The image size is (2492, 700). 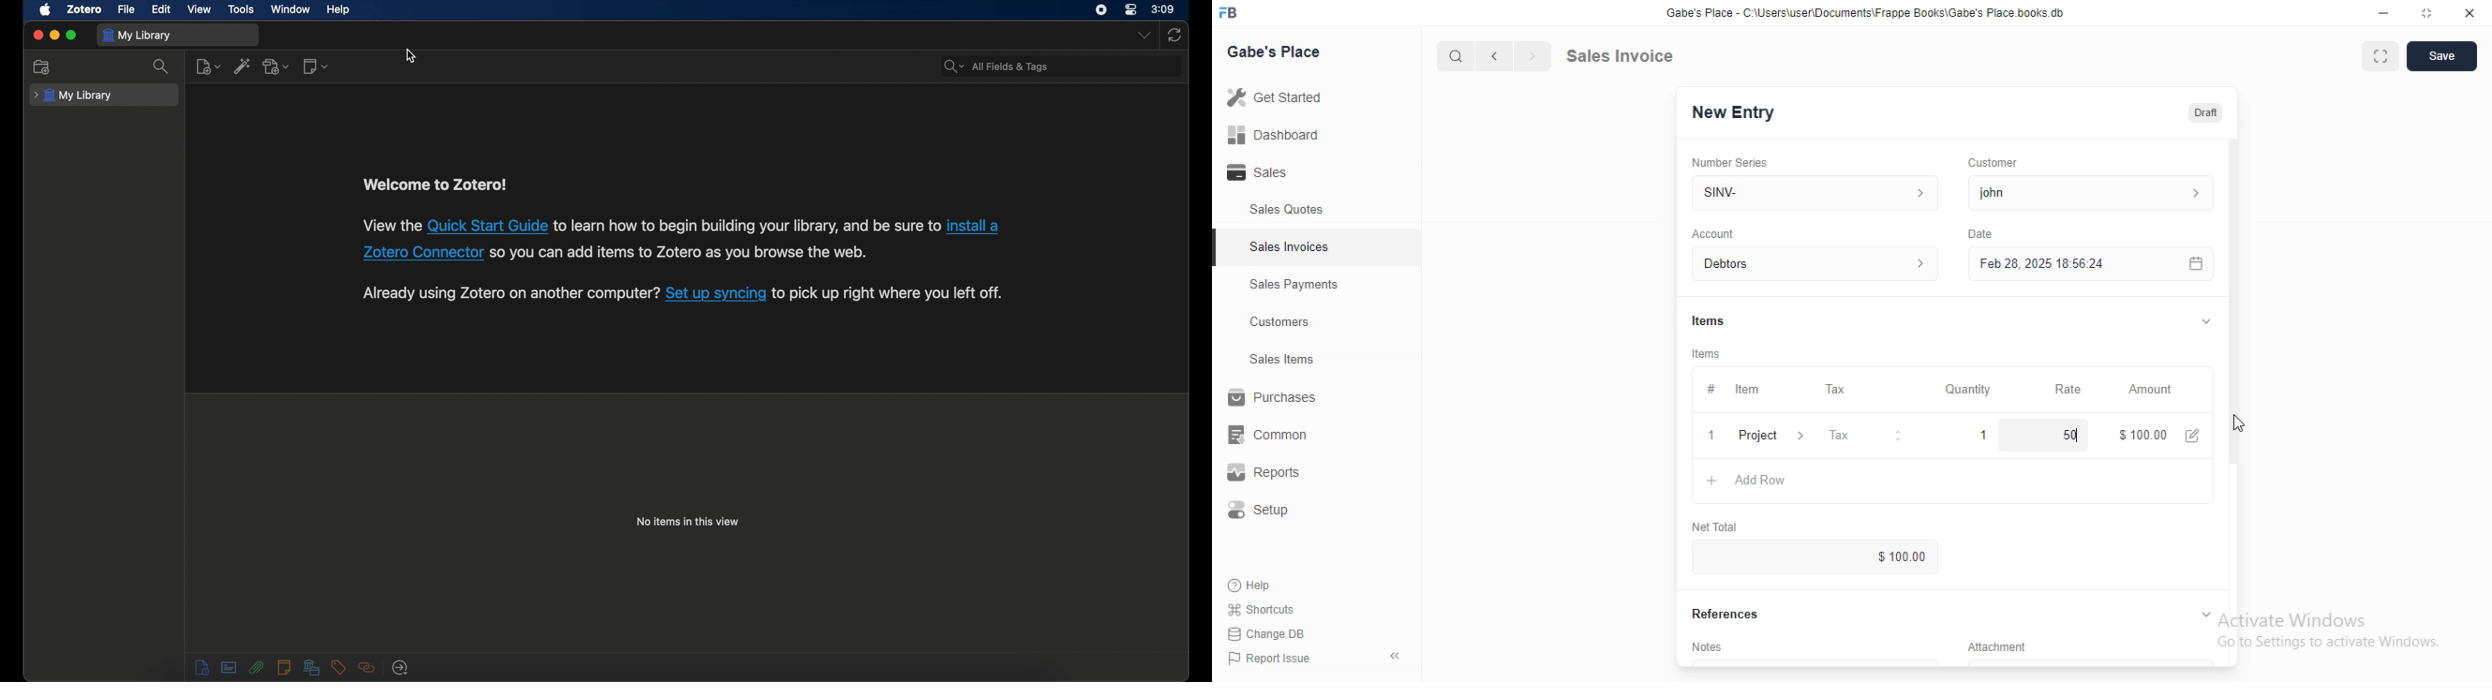 What do you see at coordinates (1273, 608) in the screenshot?
I see `Shortcuts` at bounding box center [1273, 608].